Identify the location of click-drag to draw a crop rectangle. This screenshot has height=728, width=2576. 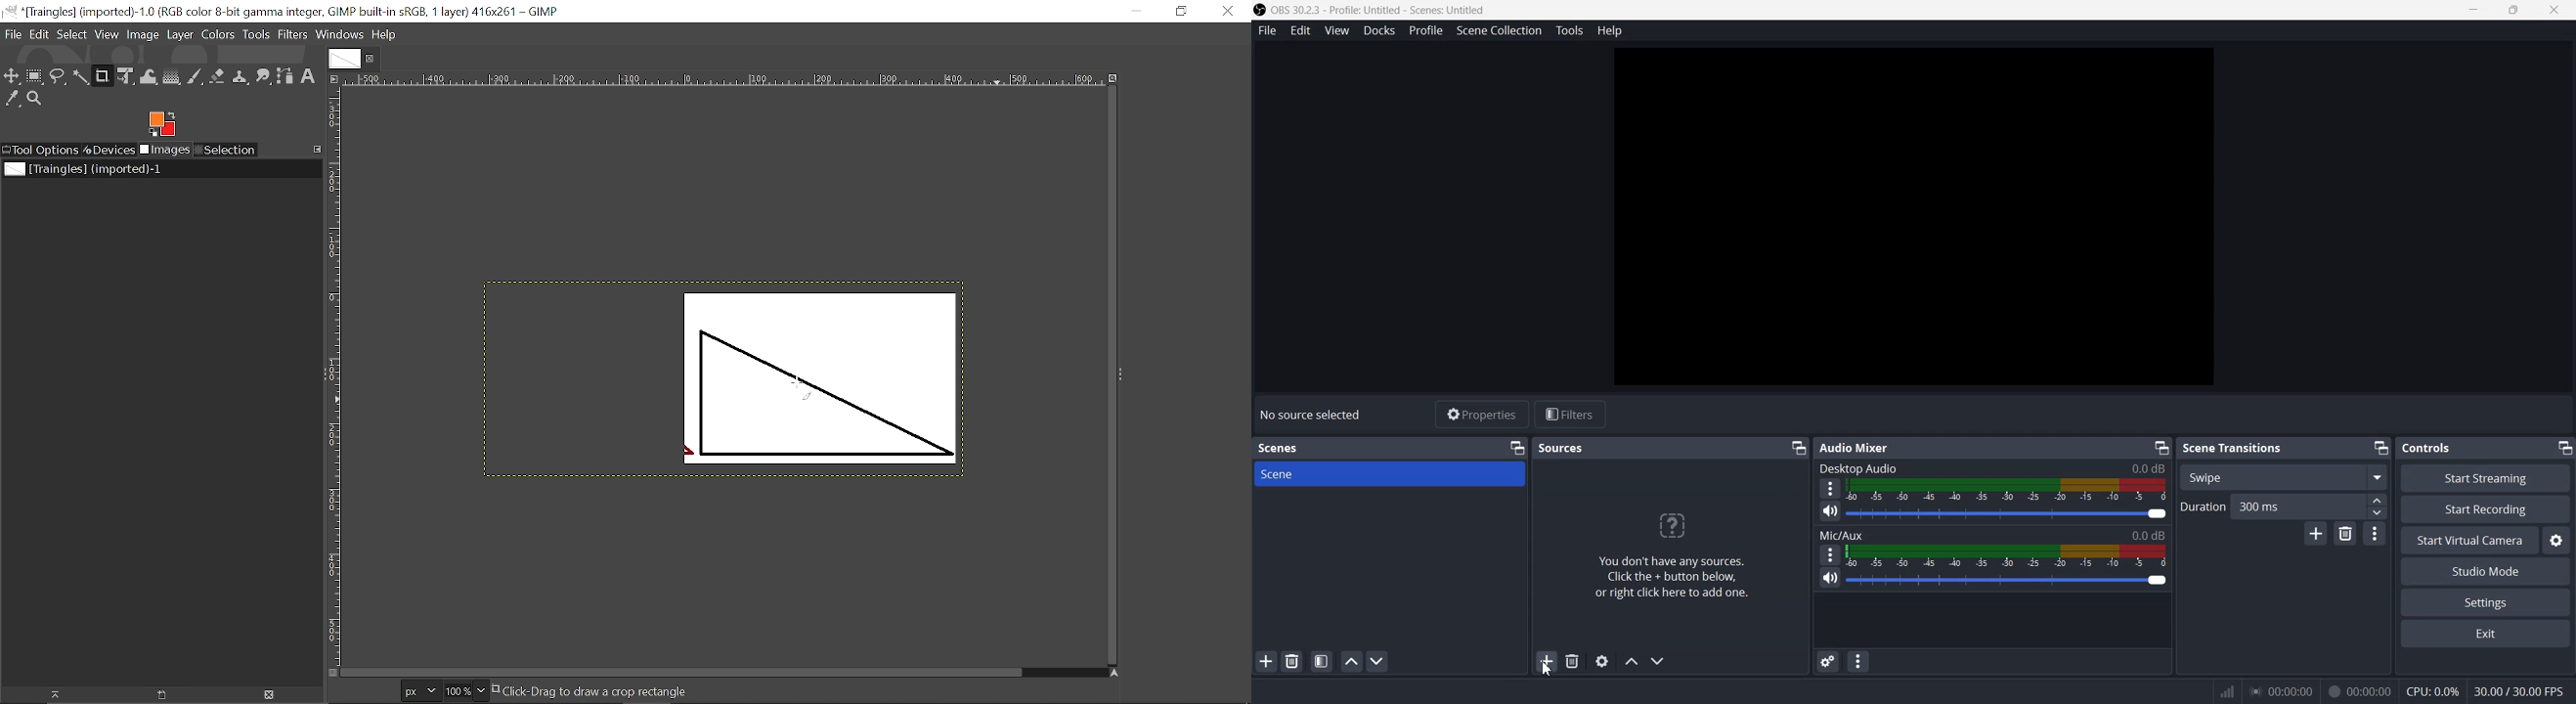
(593, 691).